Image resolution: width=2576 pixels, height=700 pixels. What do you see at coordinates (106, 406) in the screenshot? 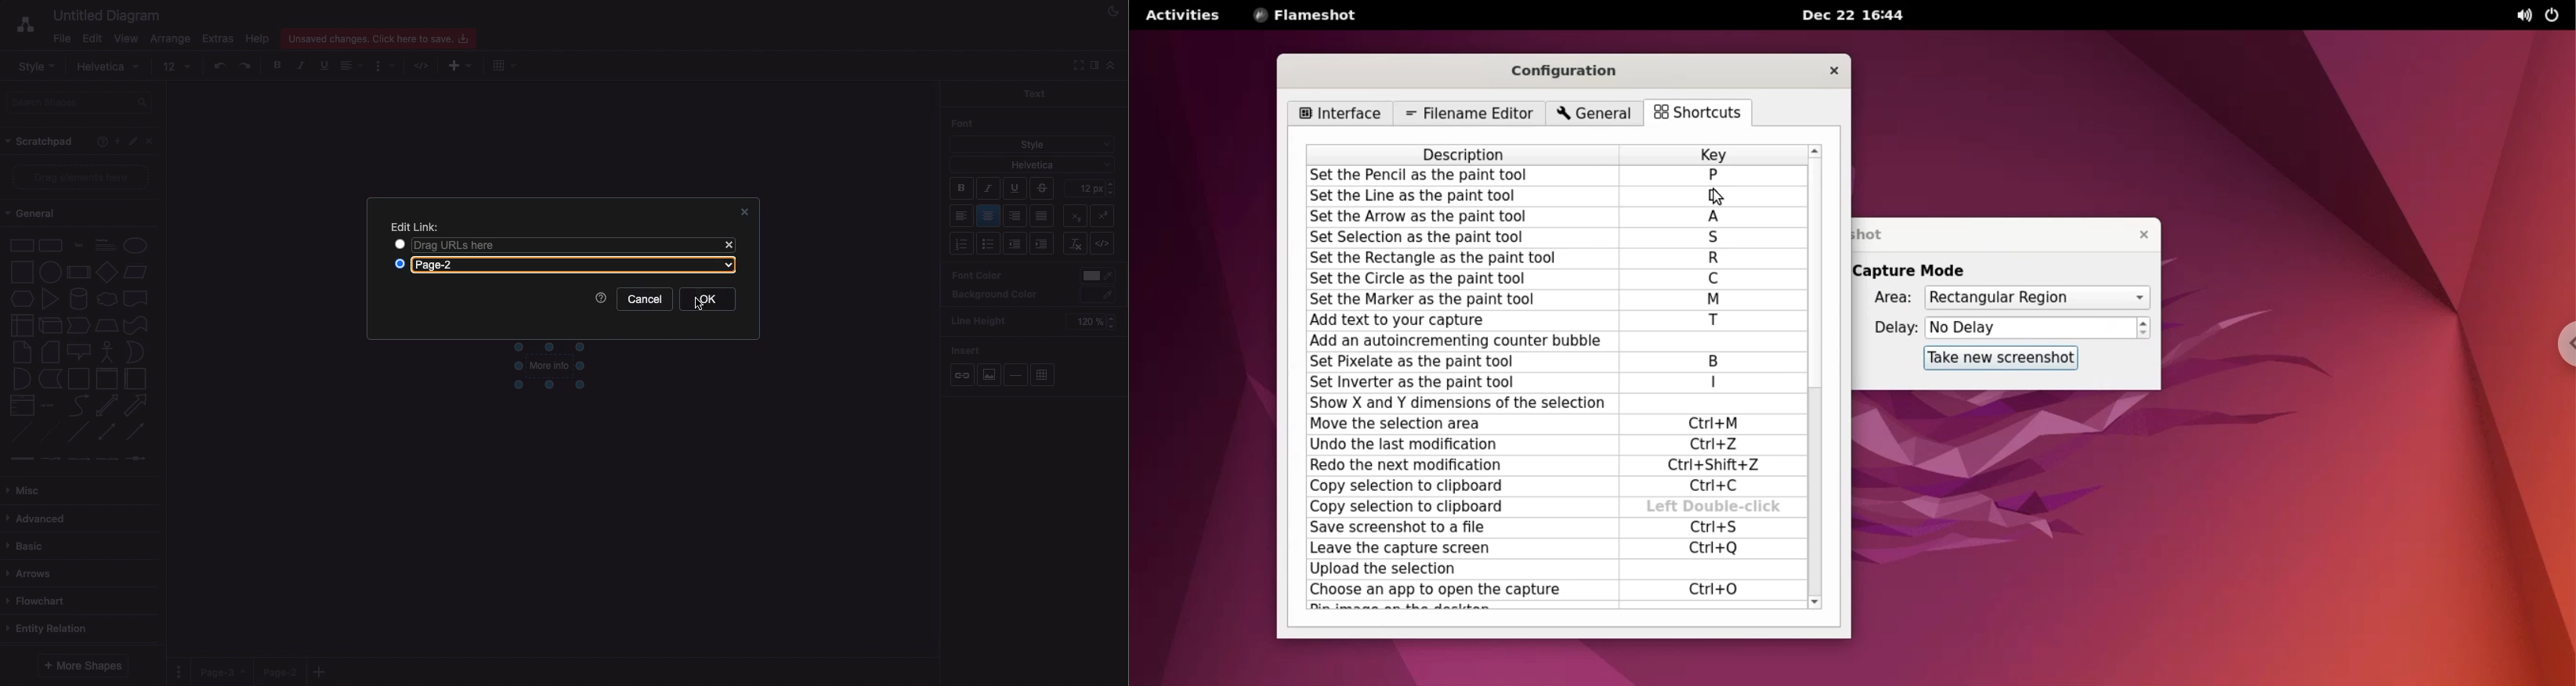
I see `bidirectional arrow` at bounding box center [106, 406].